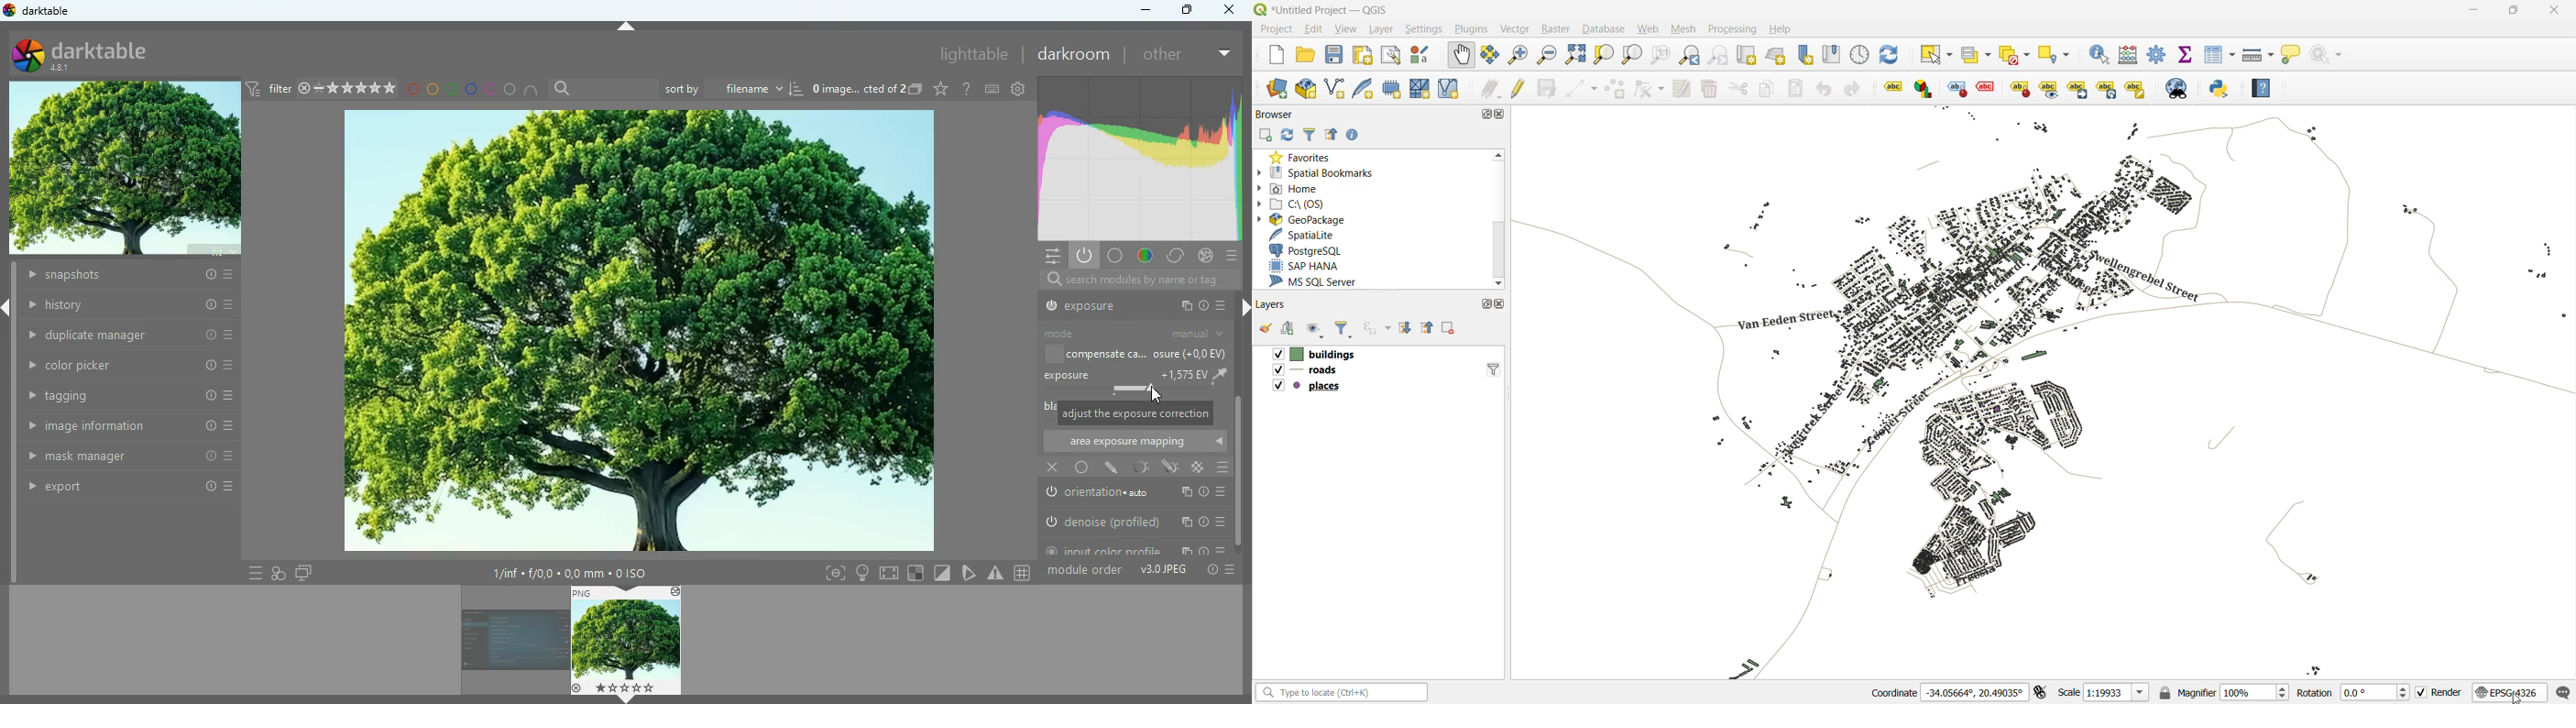  I want to click on favourite, so click(942, 91).